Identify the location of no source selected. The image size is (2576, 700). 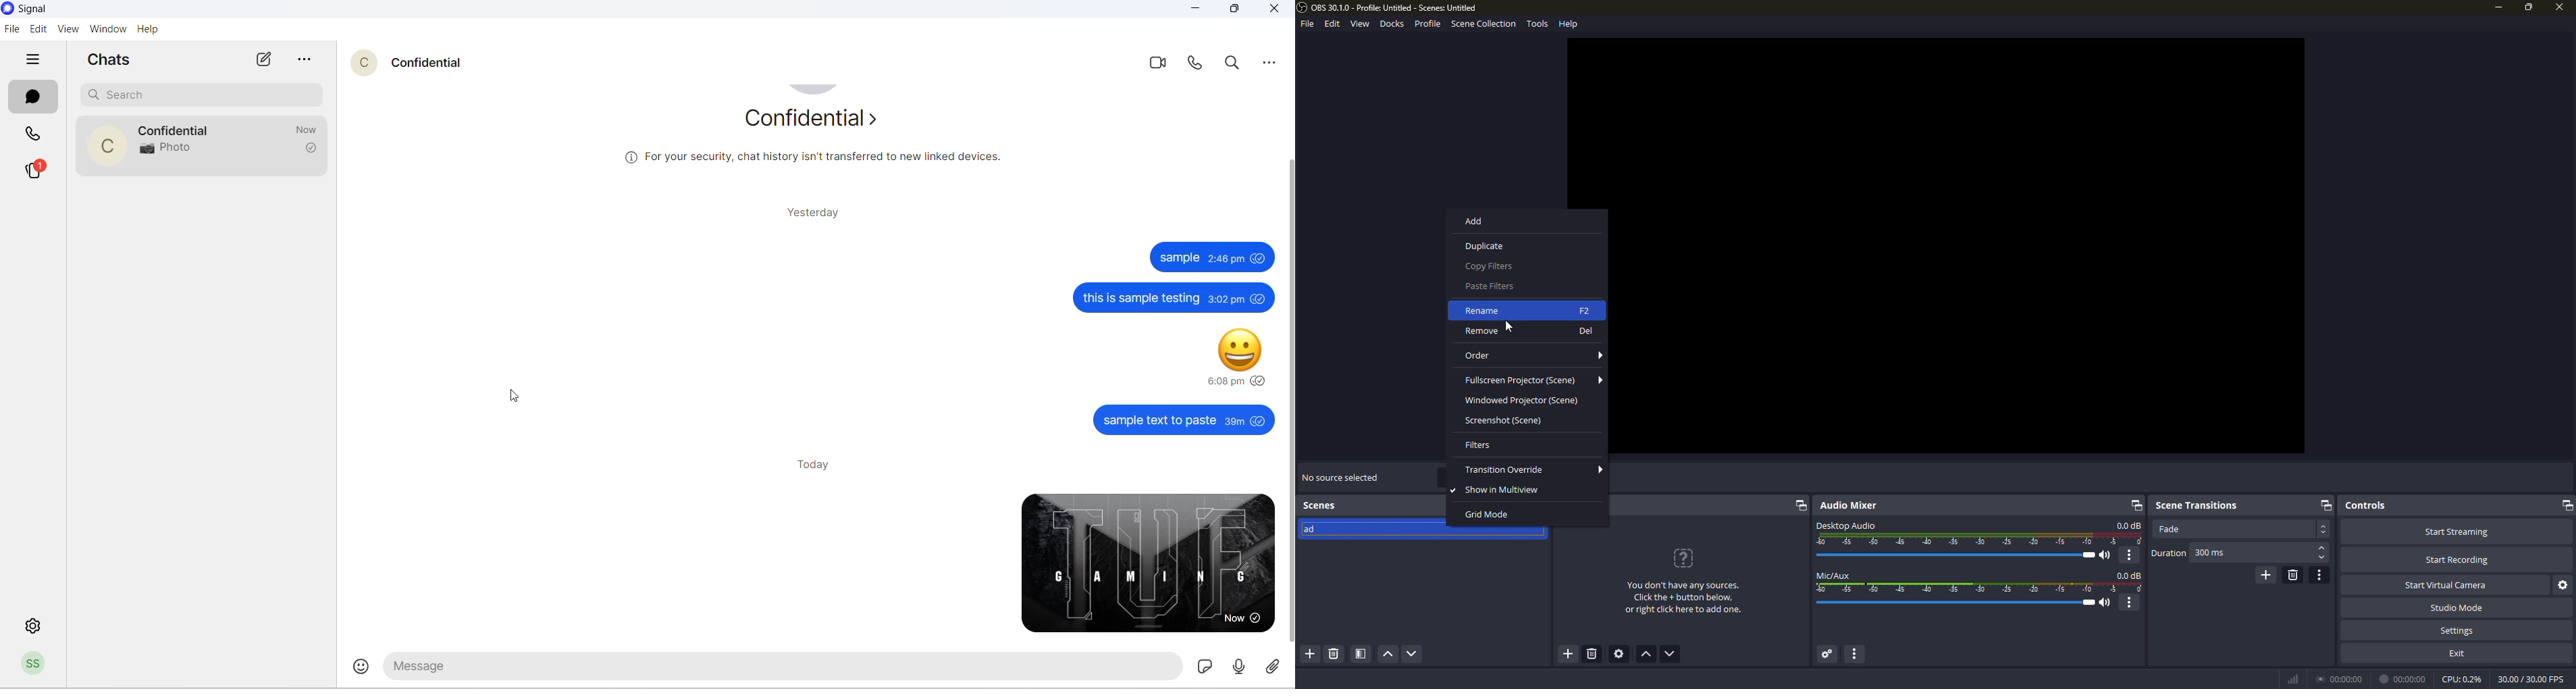
(1340, 476).